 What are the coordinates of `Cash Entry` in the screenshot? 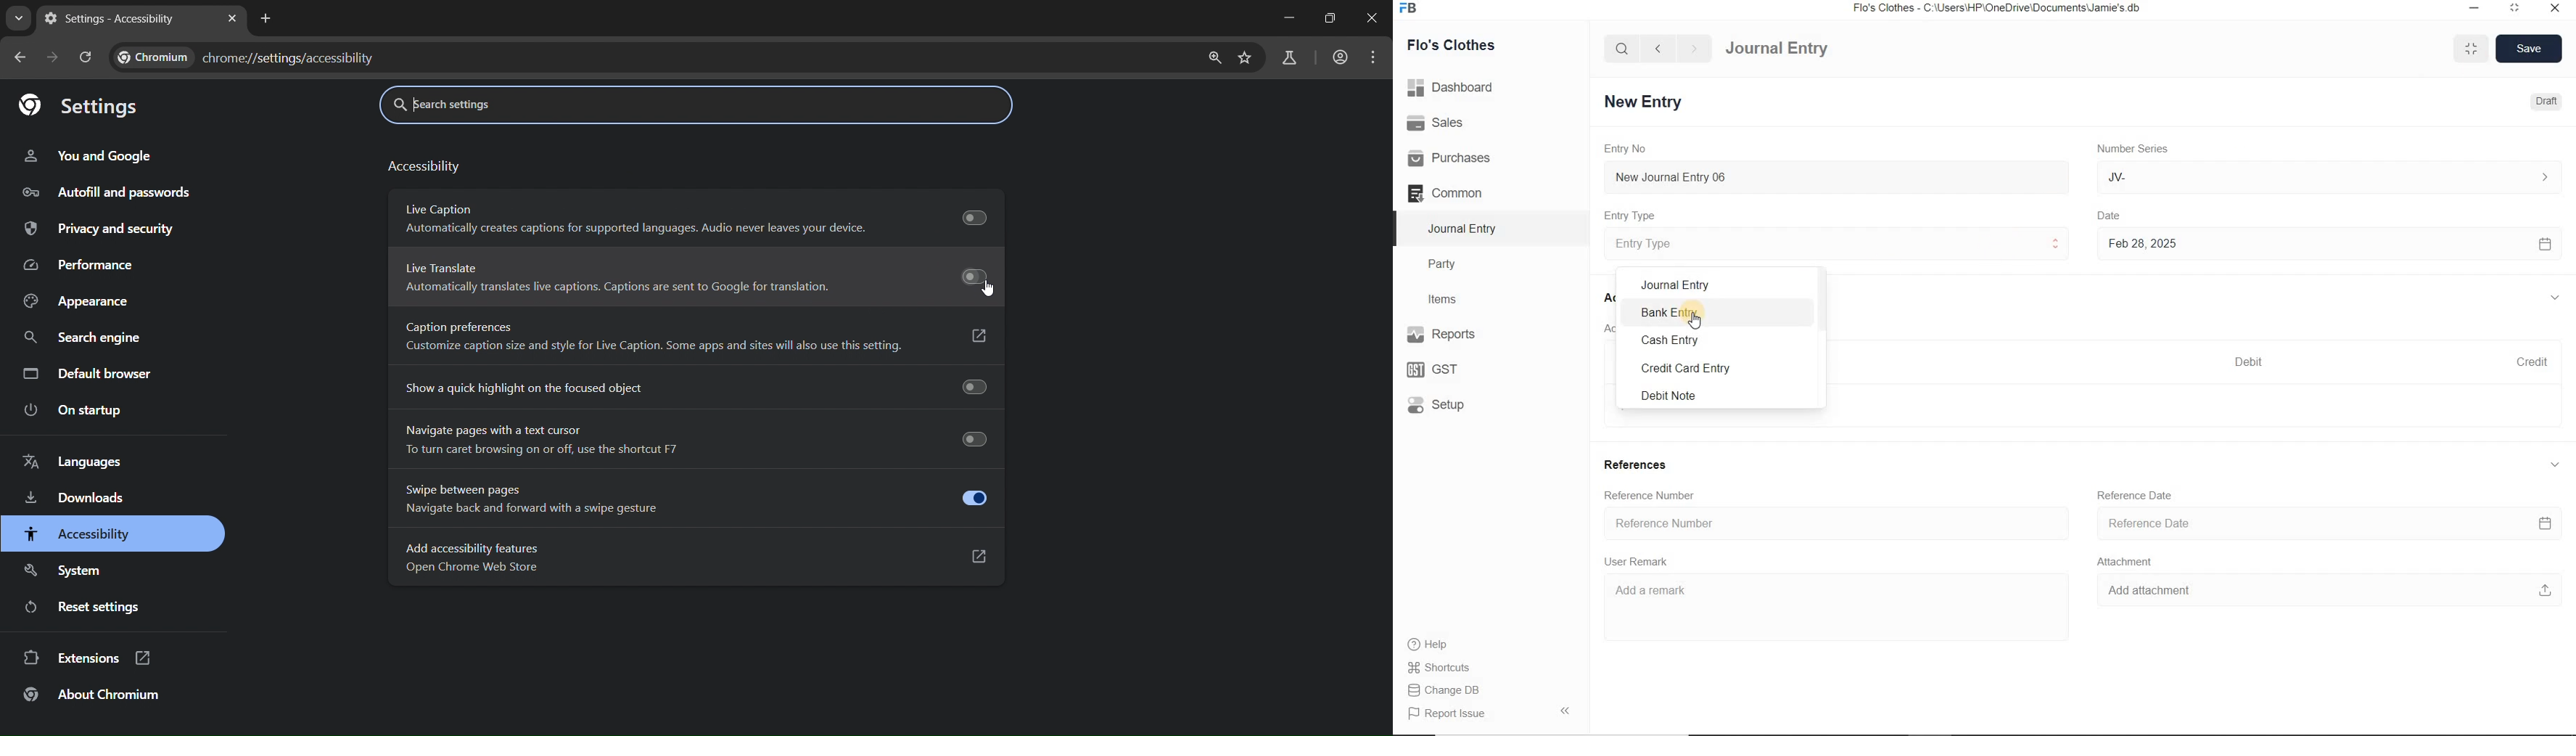 It's located at (1696, 341).